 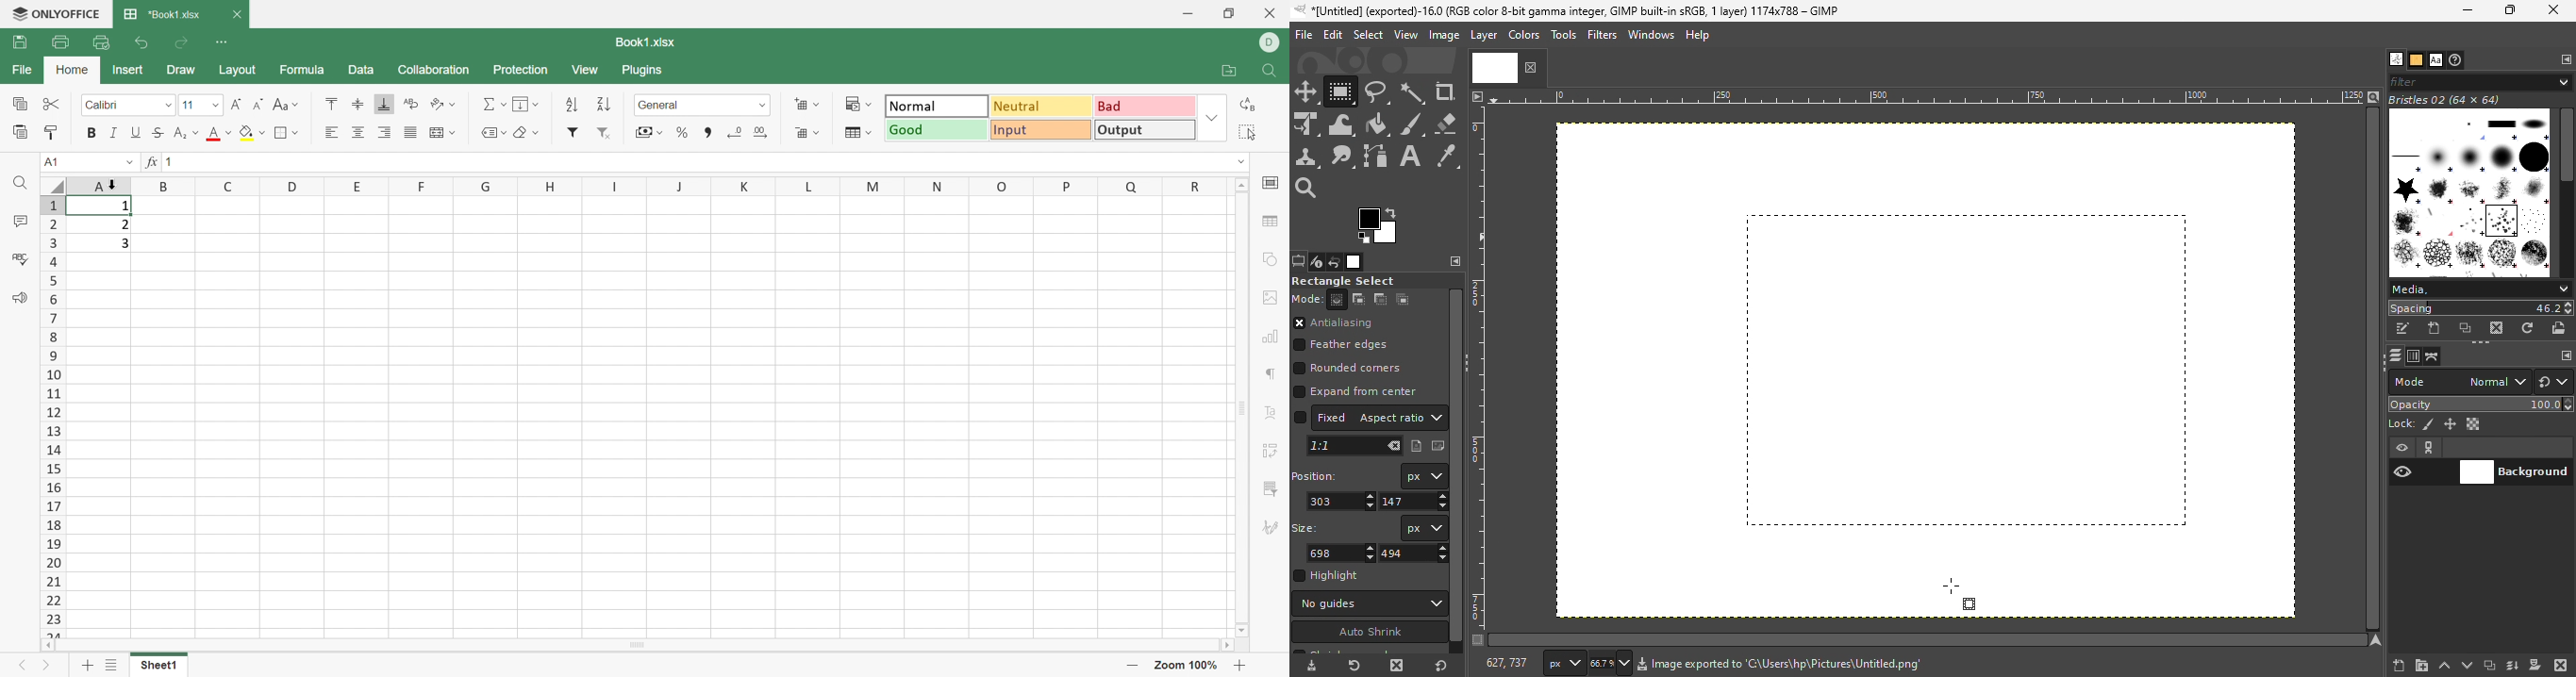 What do you see at coordinates (2435, 328) in the screenshot?
I see `Create a new brush` at bounding box center [2435, 328].